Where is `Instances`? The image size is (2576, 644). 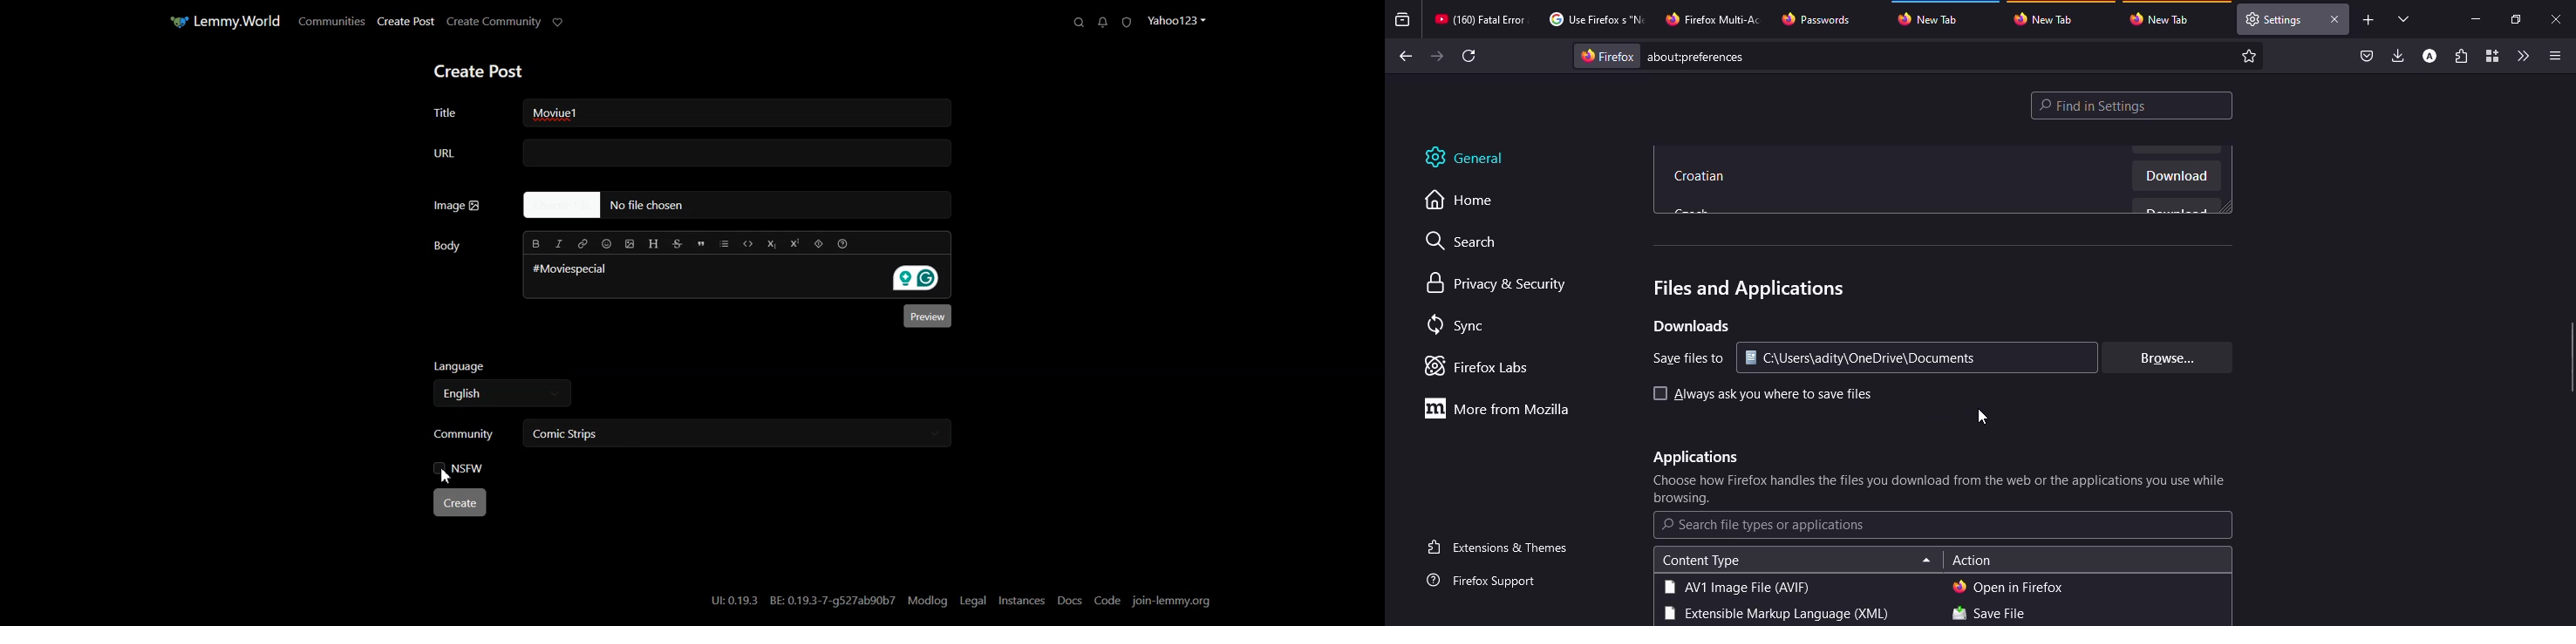 Instances is located at coordinates (1022, 601).